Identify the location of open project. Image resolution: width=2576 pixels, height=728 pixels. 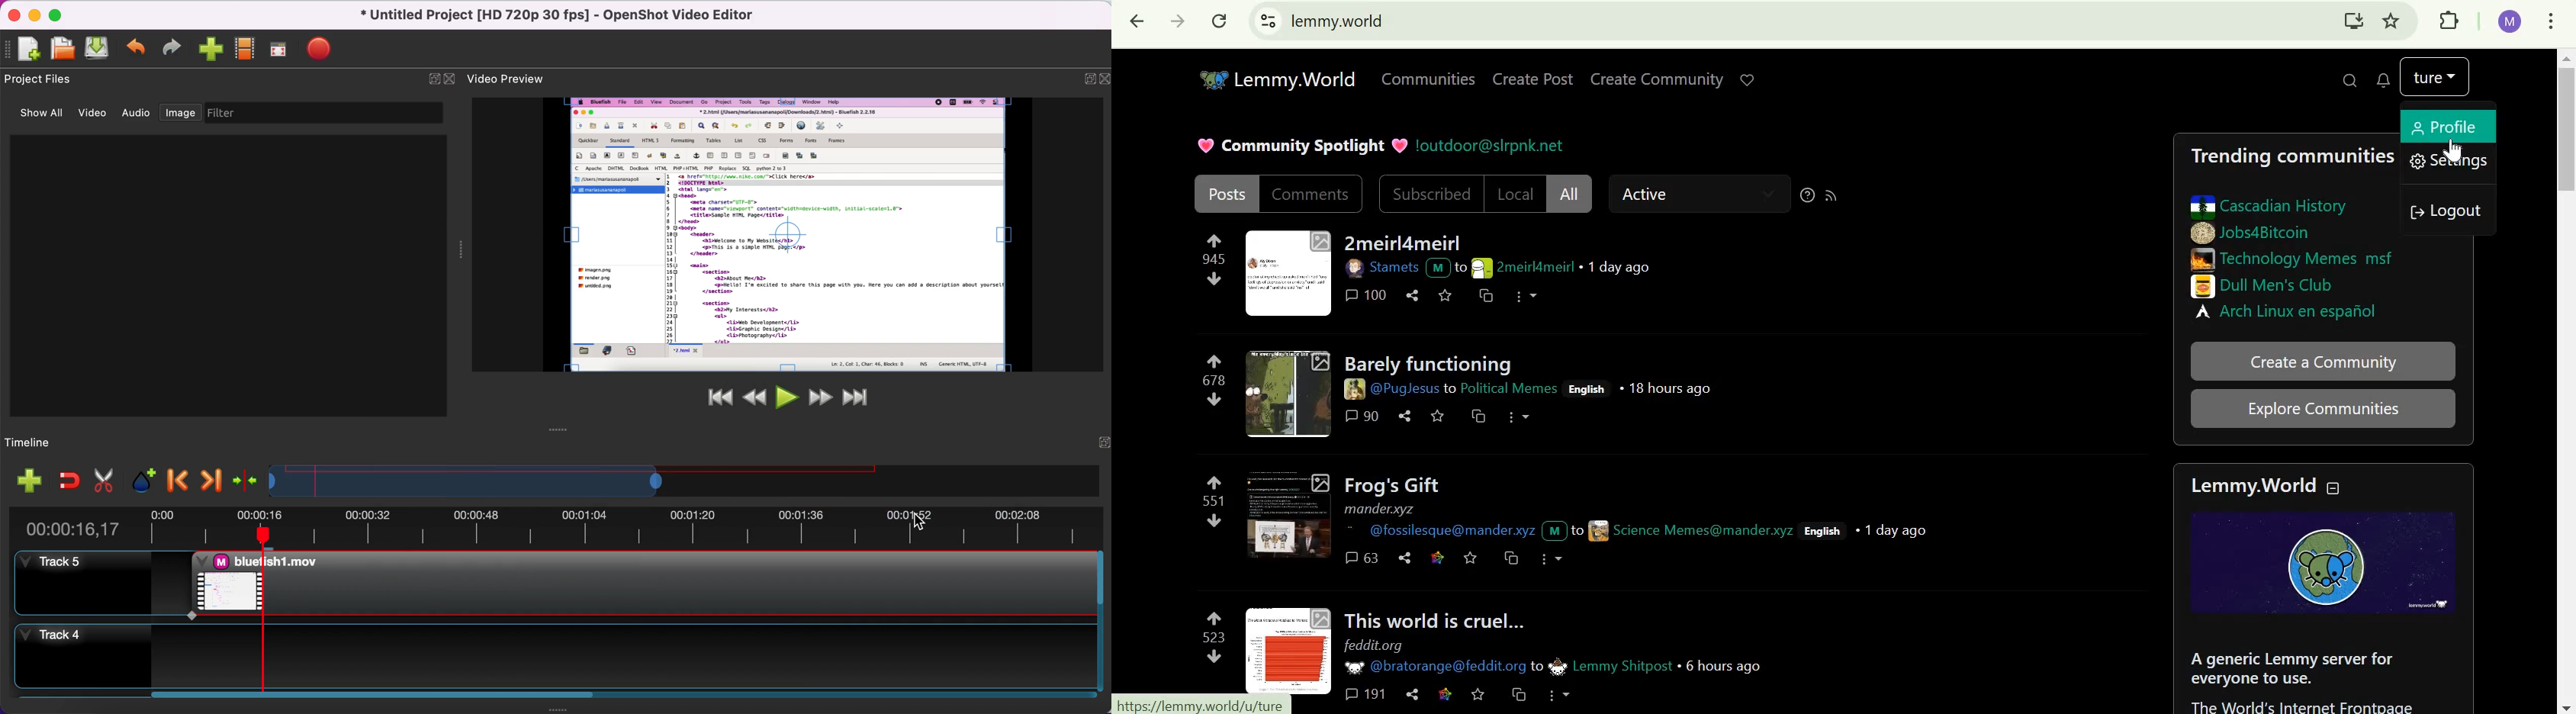
(64, 50).